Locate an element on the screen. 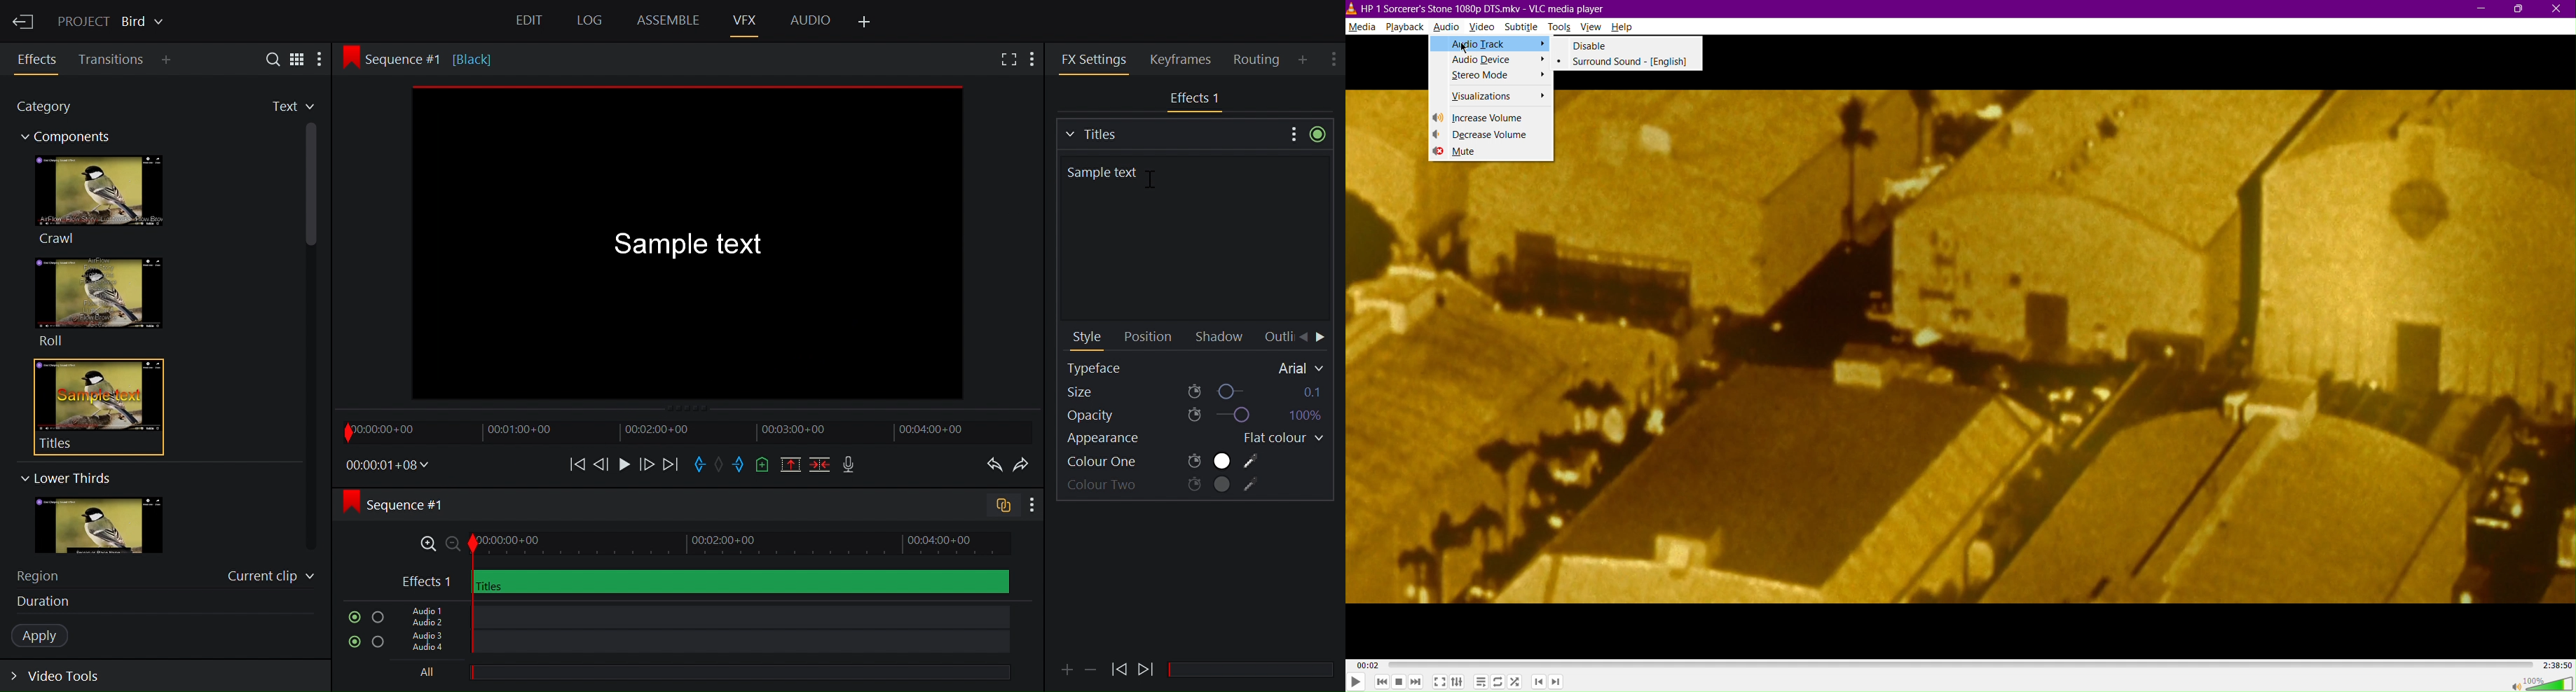 Image resolution: width=2576 pixels, height=700 pixels. Play is located at coordinates (624, 464).